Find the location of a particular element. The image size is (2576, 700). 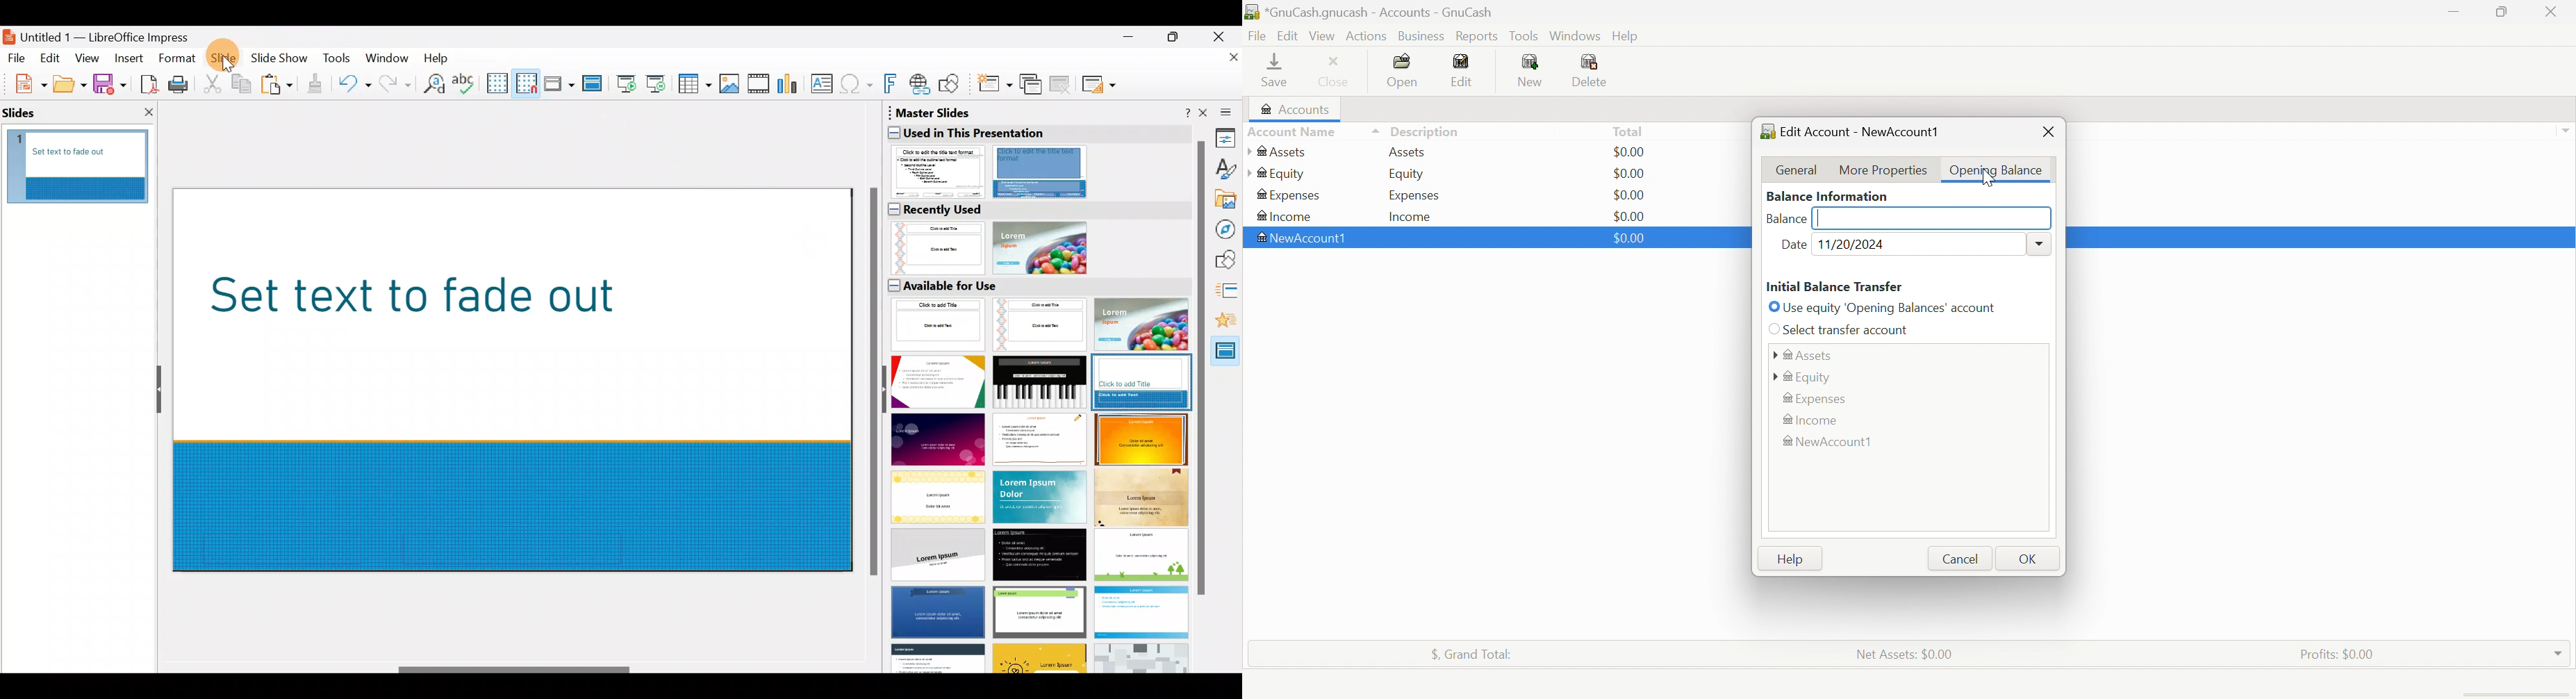

NewAccount1 is located at coordinates (1305, 238).